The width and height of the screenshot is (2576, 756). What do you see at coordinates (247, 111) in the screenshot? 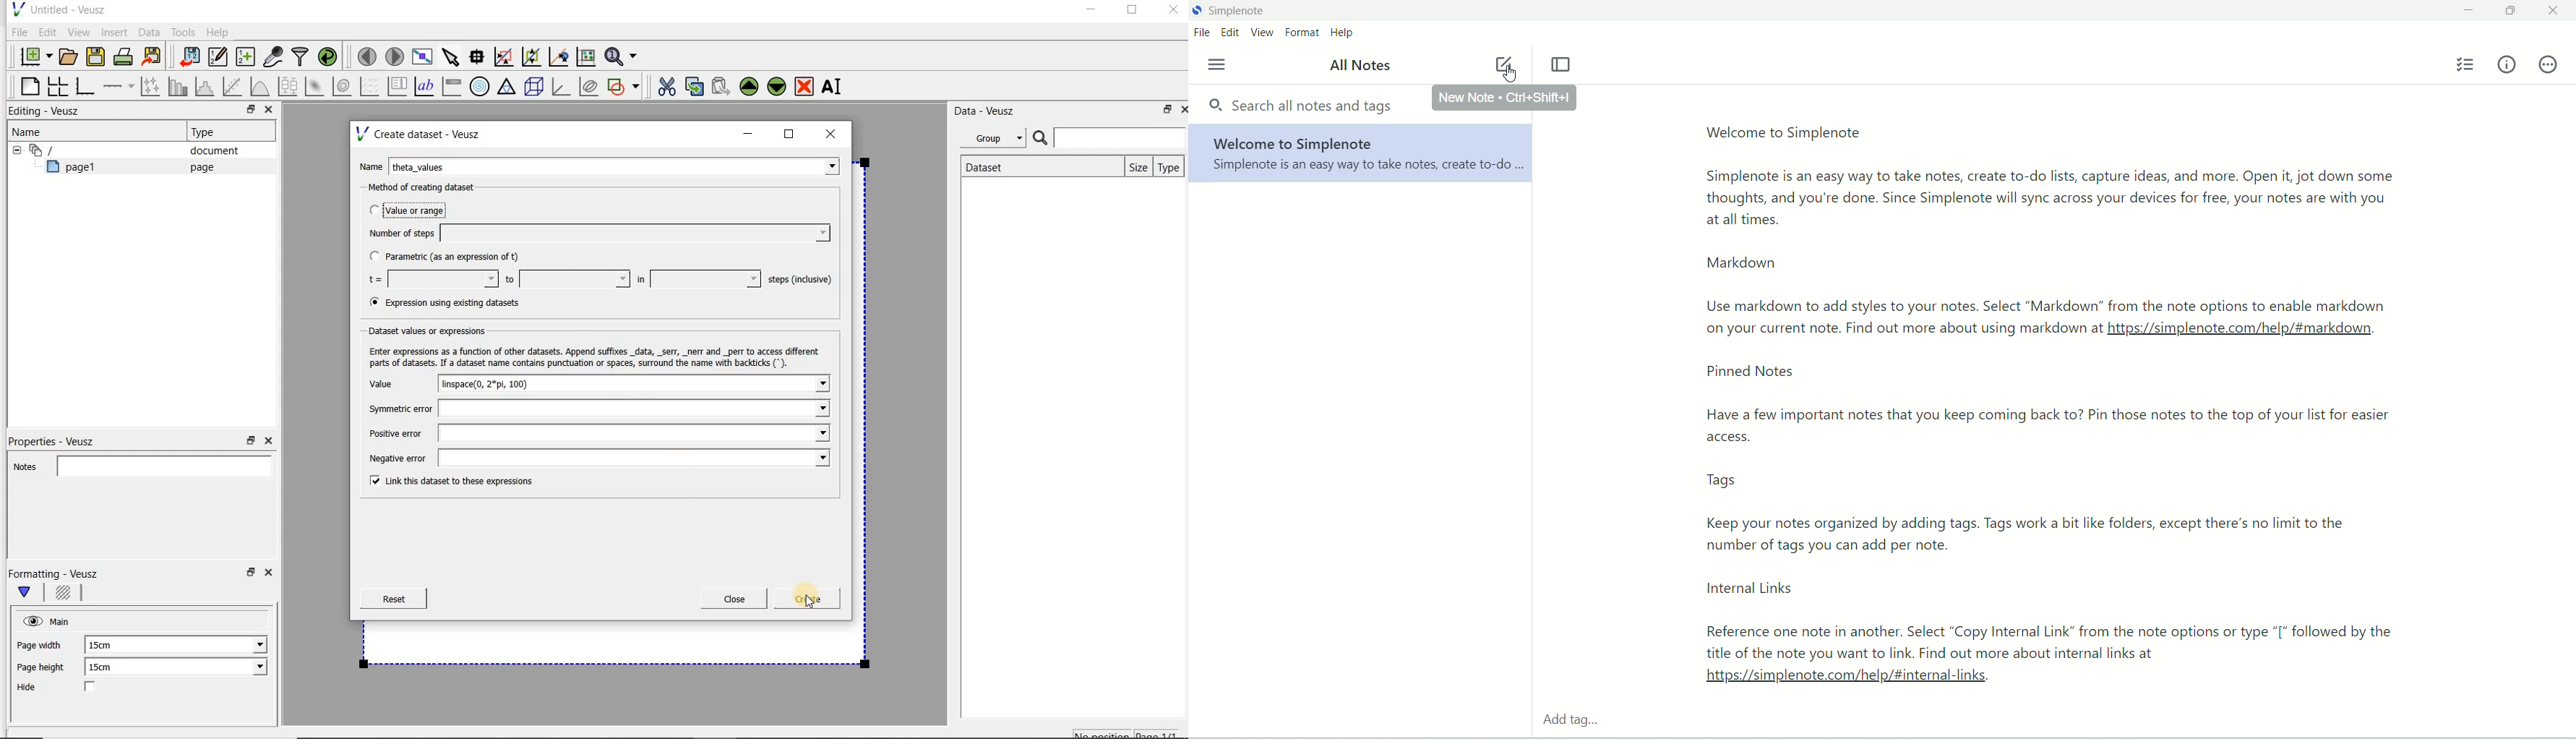
I see `restore down` at bounding box center [247, 111].